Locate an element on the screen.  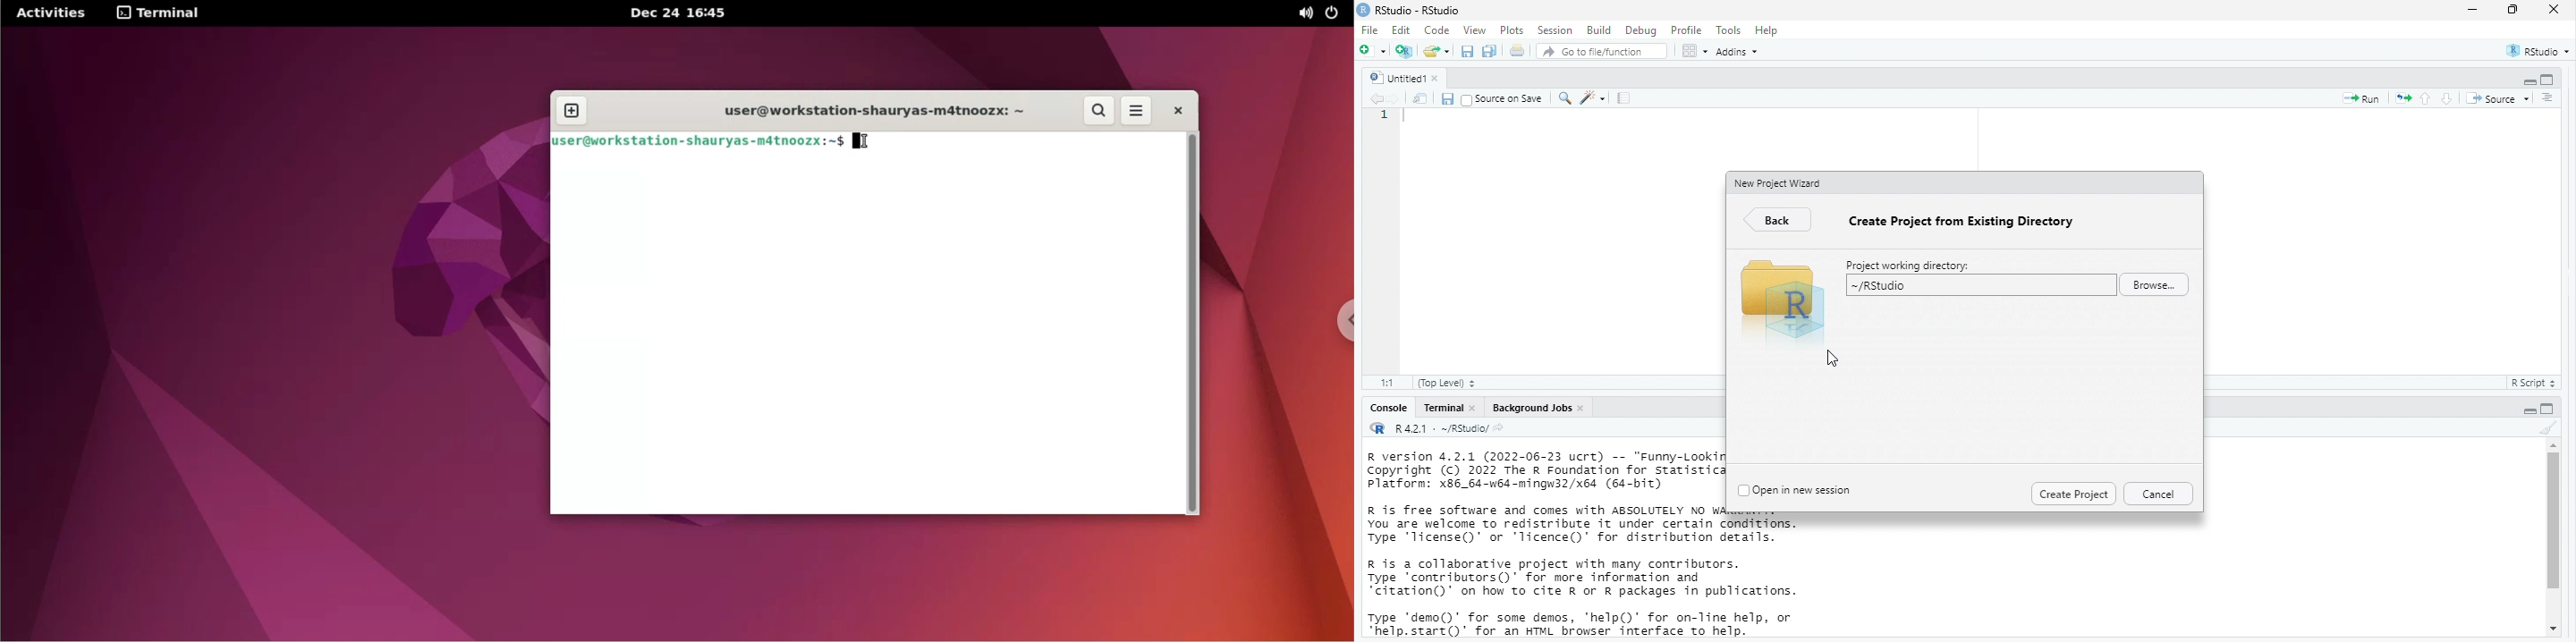
create project is located at coordinates (2072, 494).